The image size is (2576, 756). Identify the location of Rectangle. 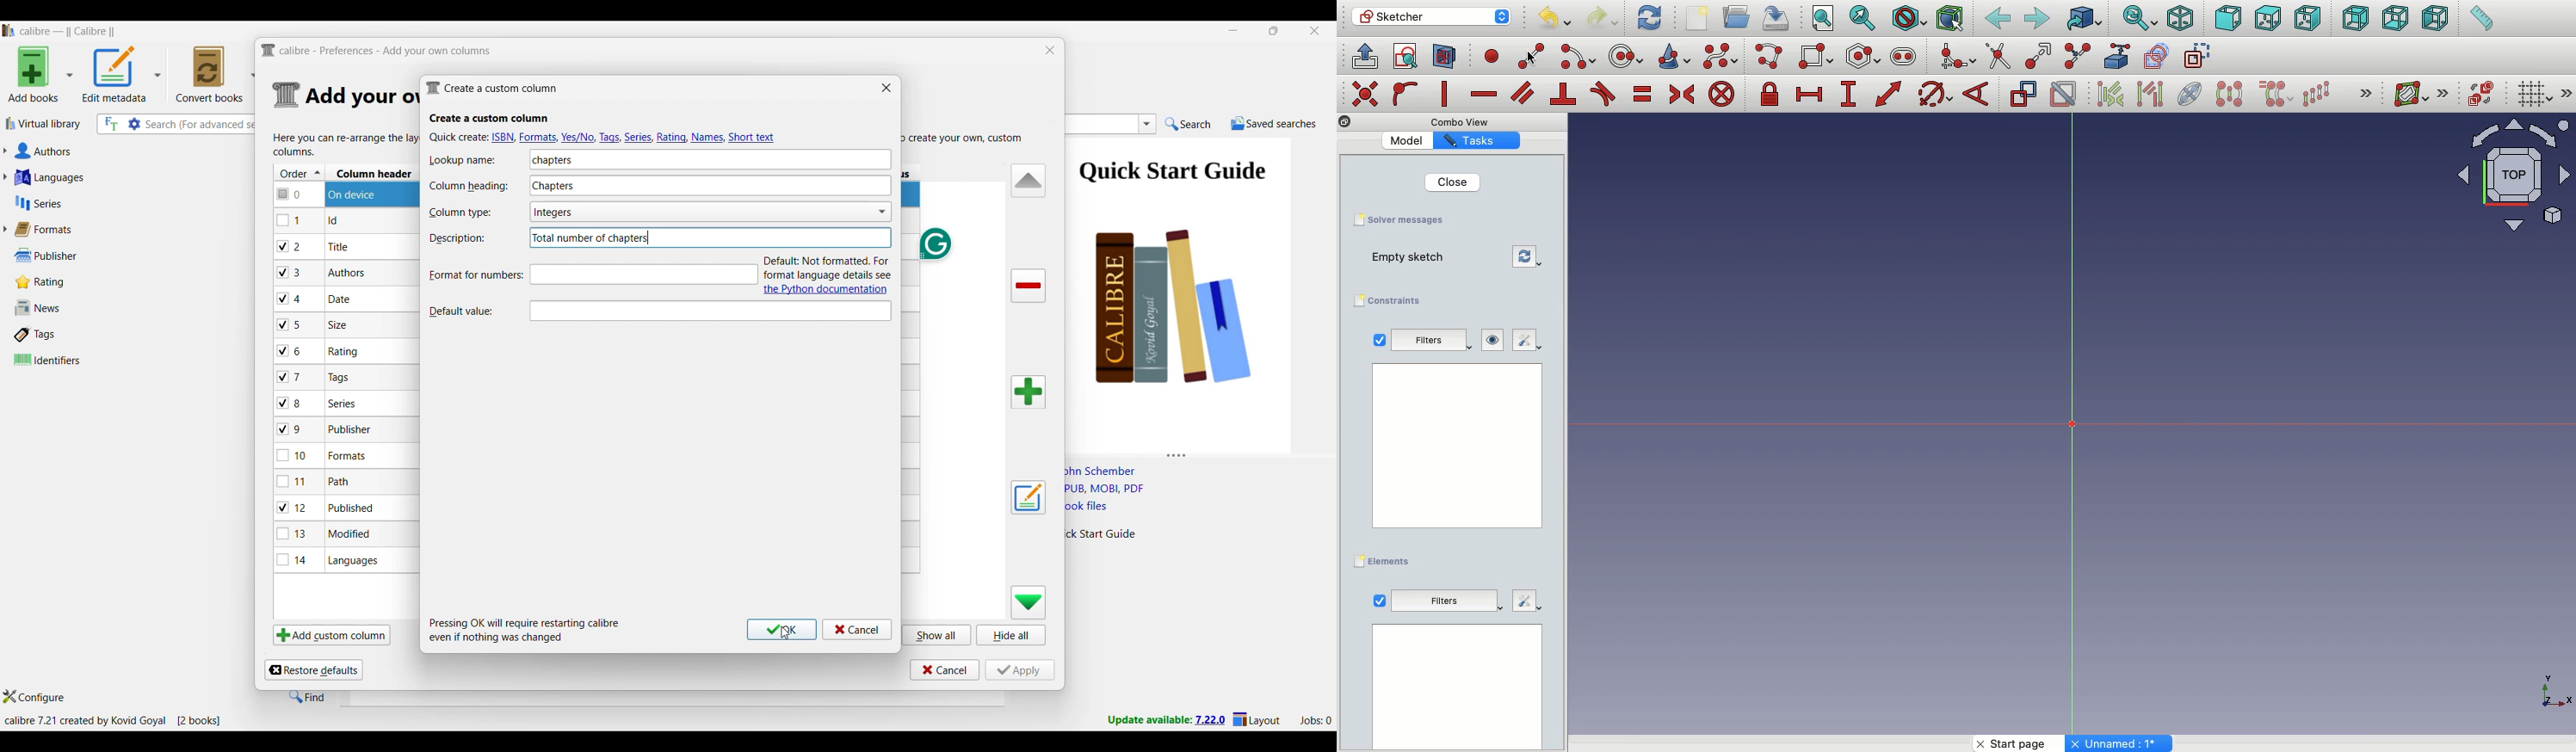
(1818, 57).